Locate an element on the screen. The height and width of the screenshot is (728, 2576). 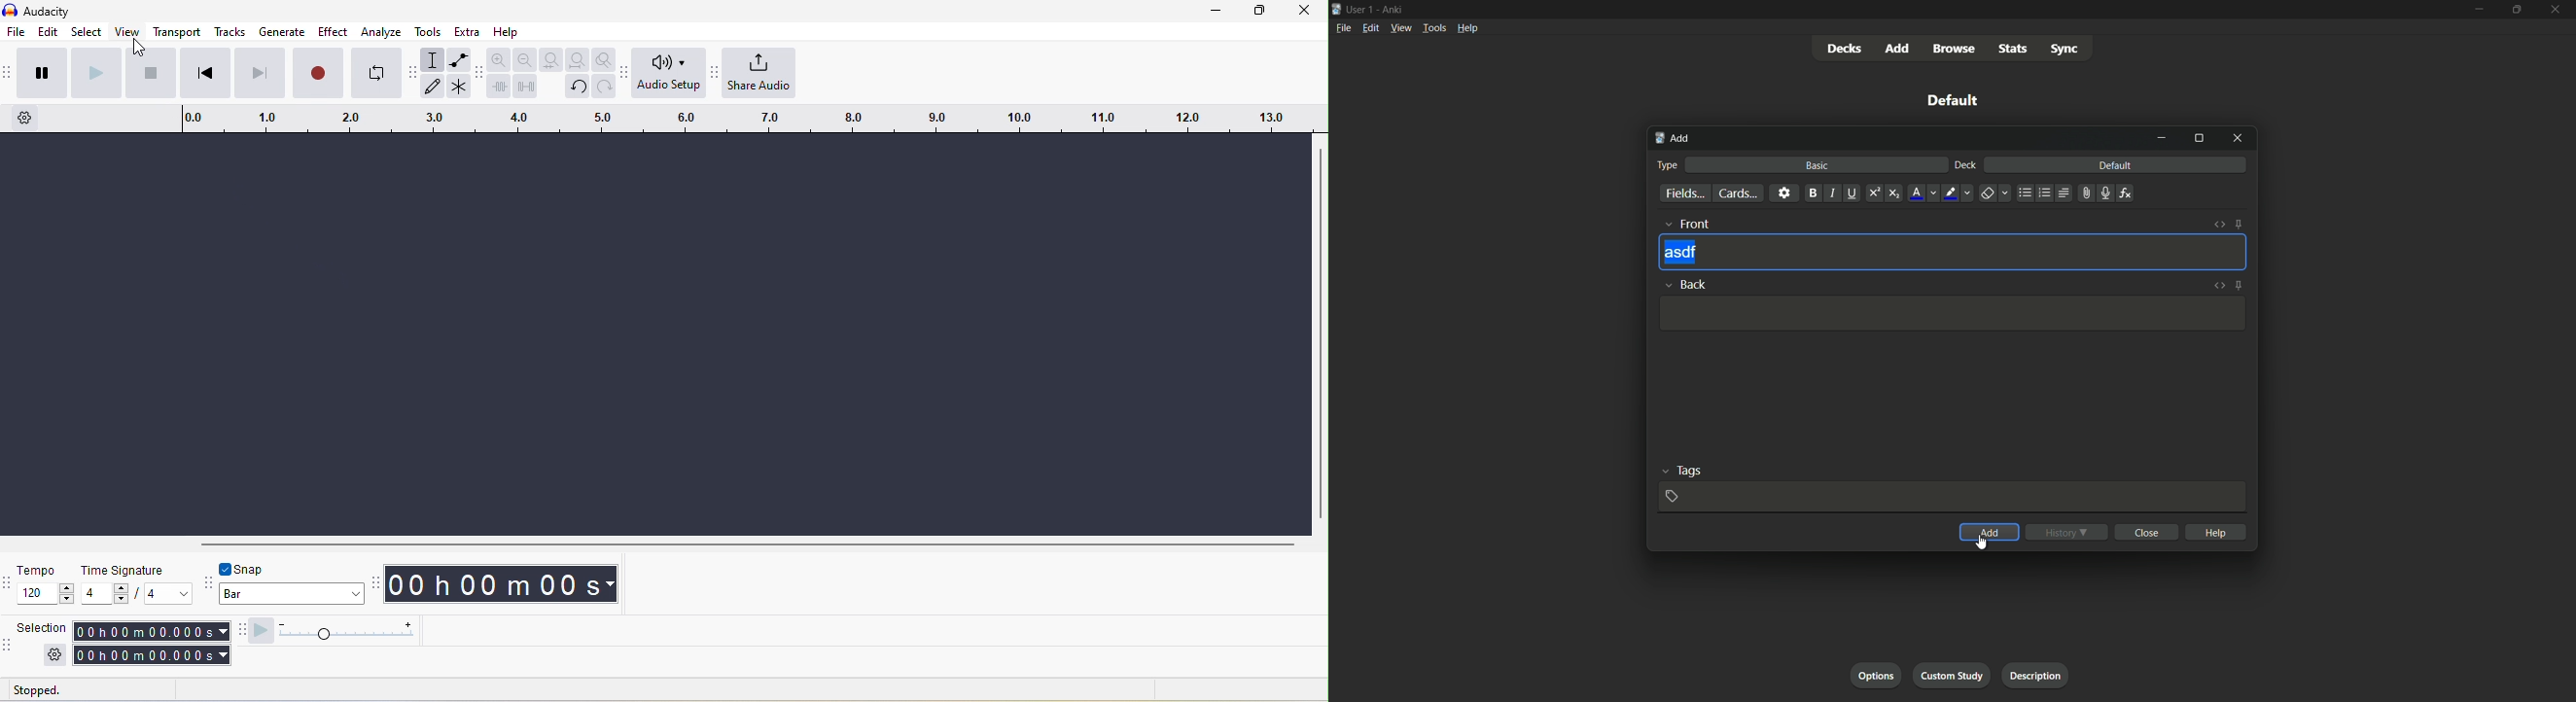
attach file is located at coordinates (2087, 193).